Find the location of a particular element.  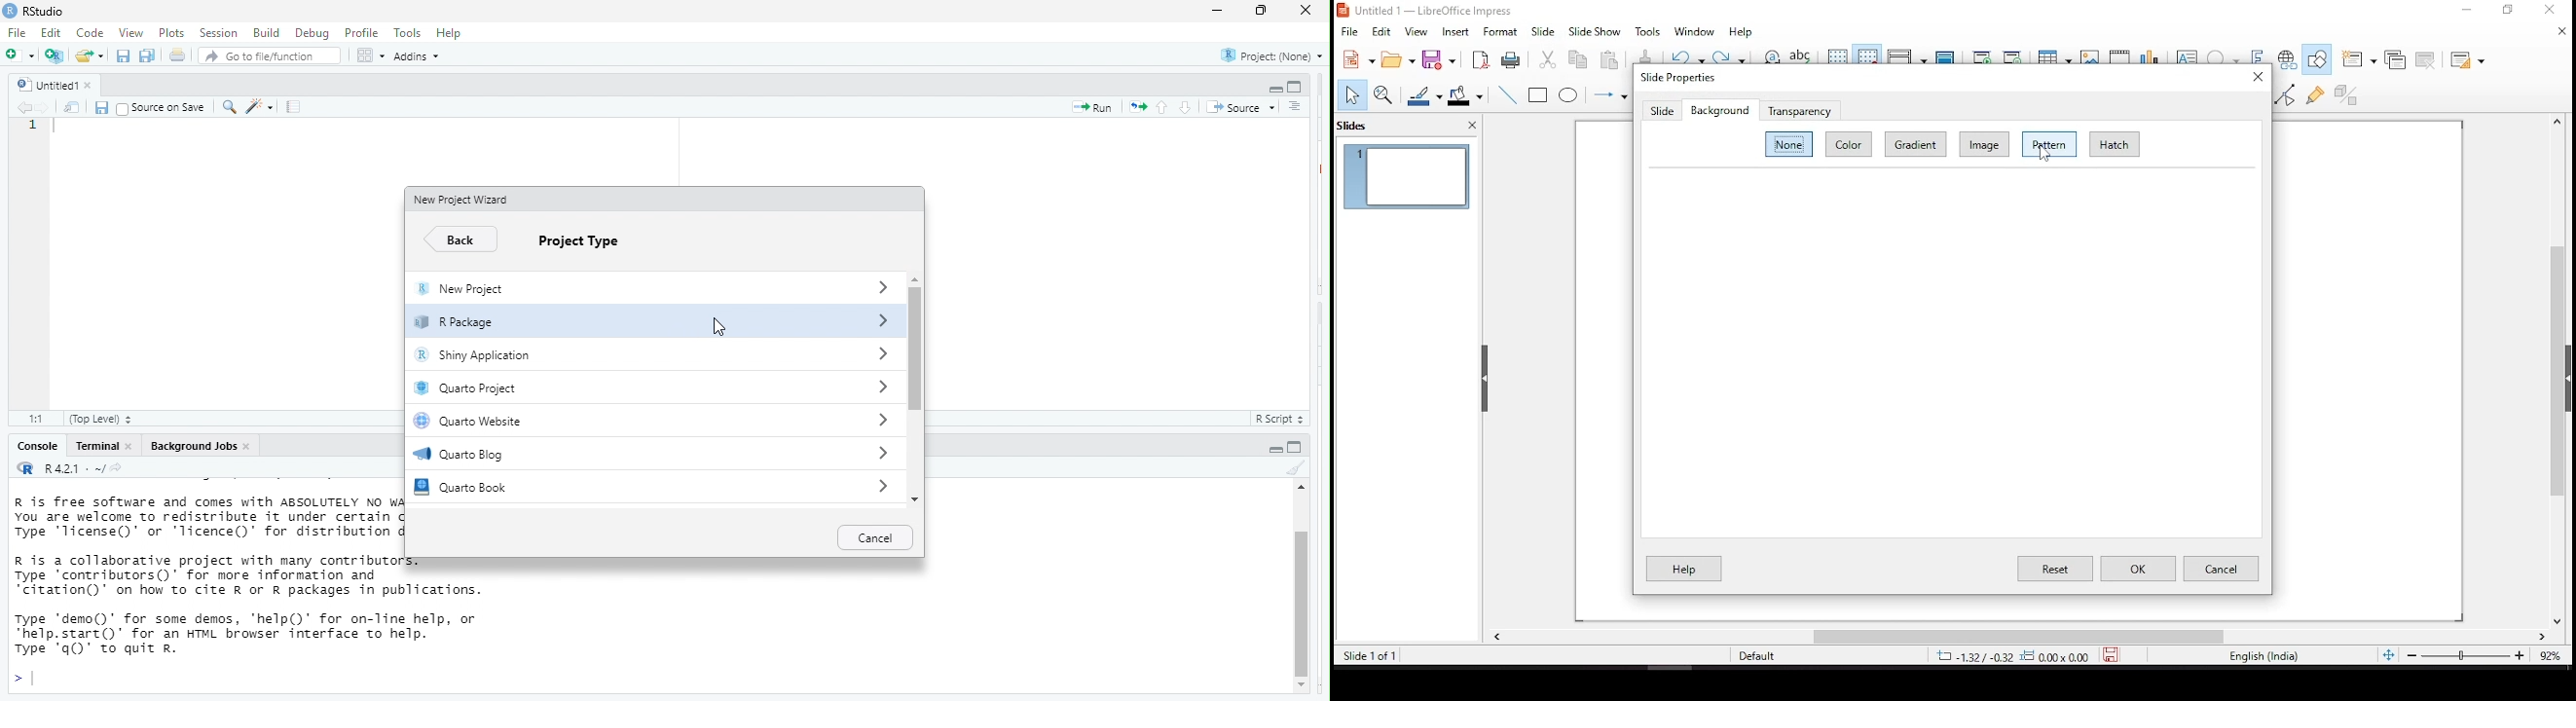

close pane is located at coordinates (1485, 379).